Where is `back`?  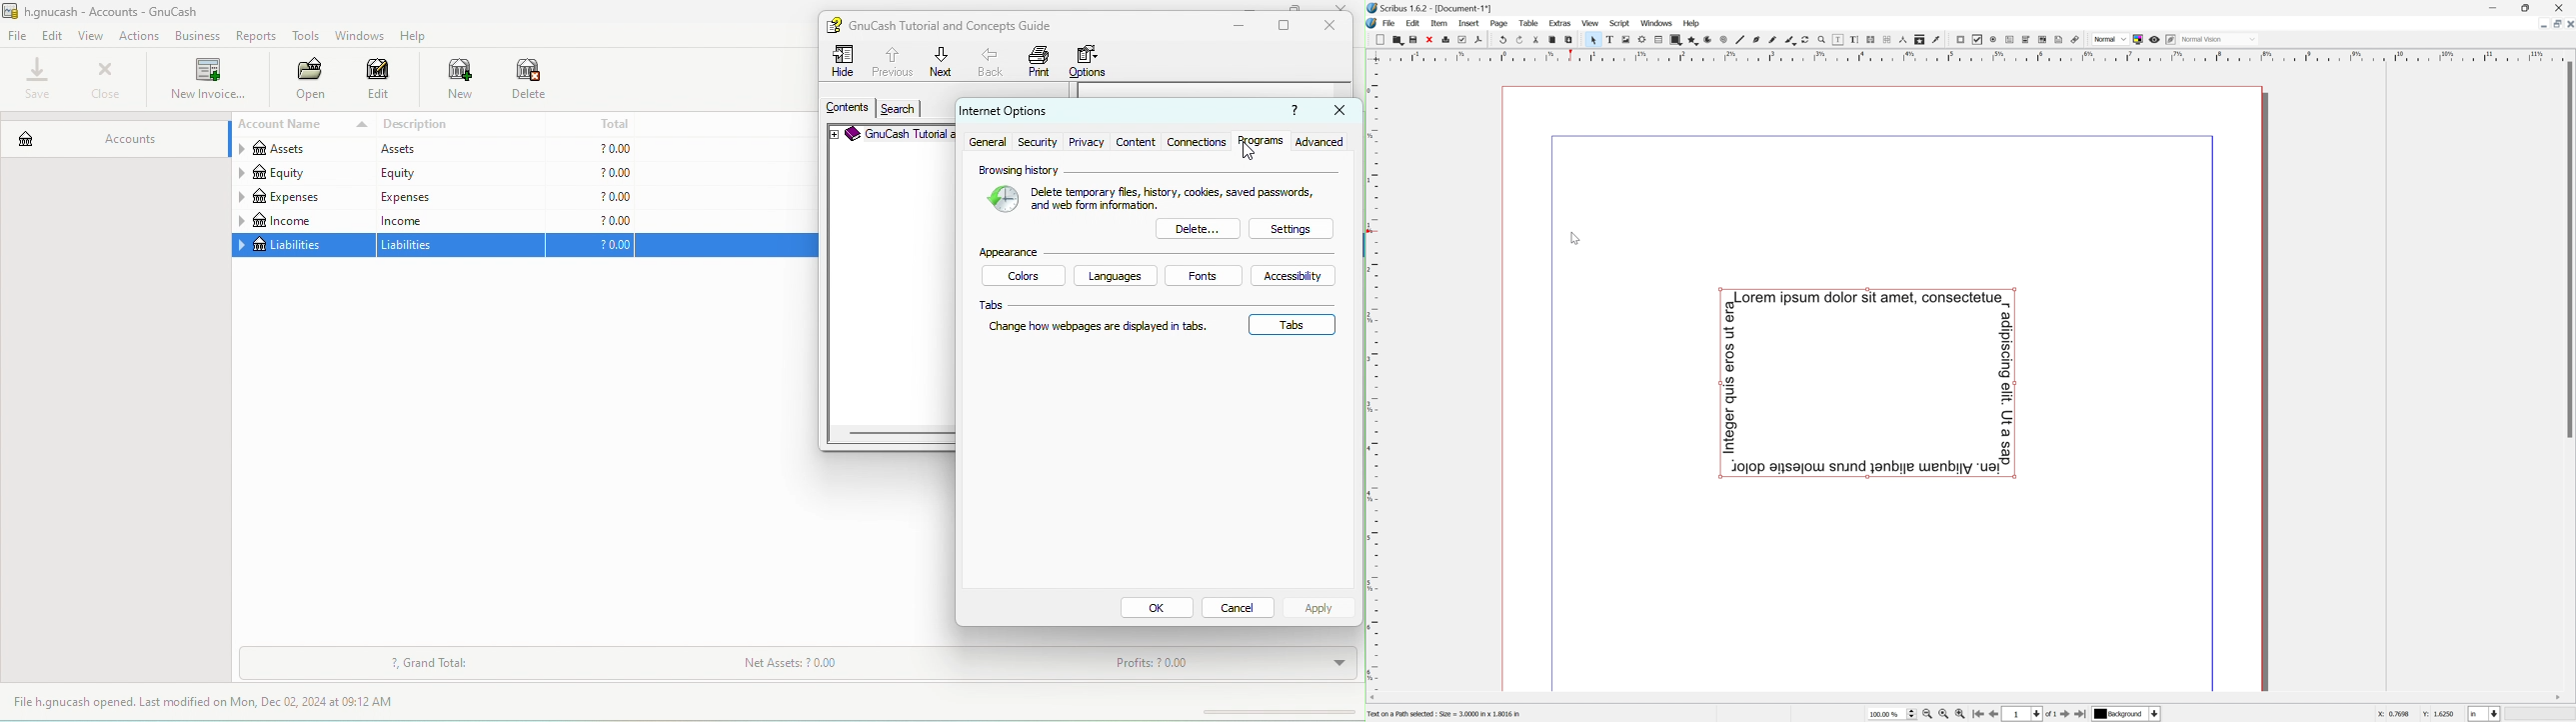
back is located at coordinates (993, 61).